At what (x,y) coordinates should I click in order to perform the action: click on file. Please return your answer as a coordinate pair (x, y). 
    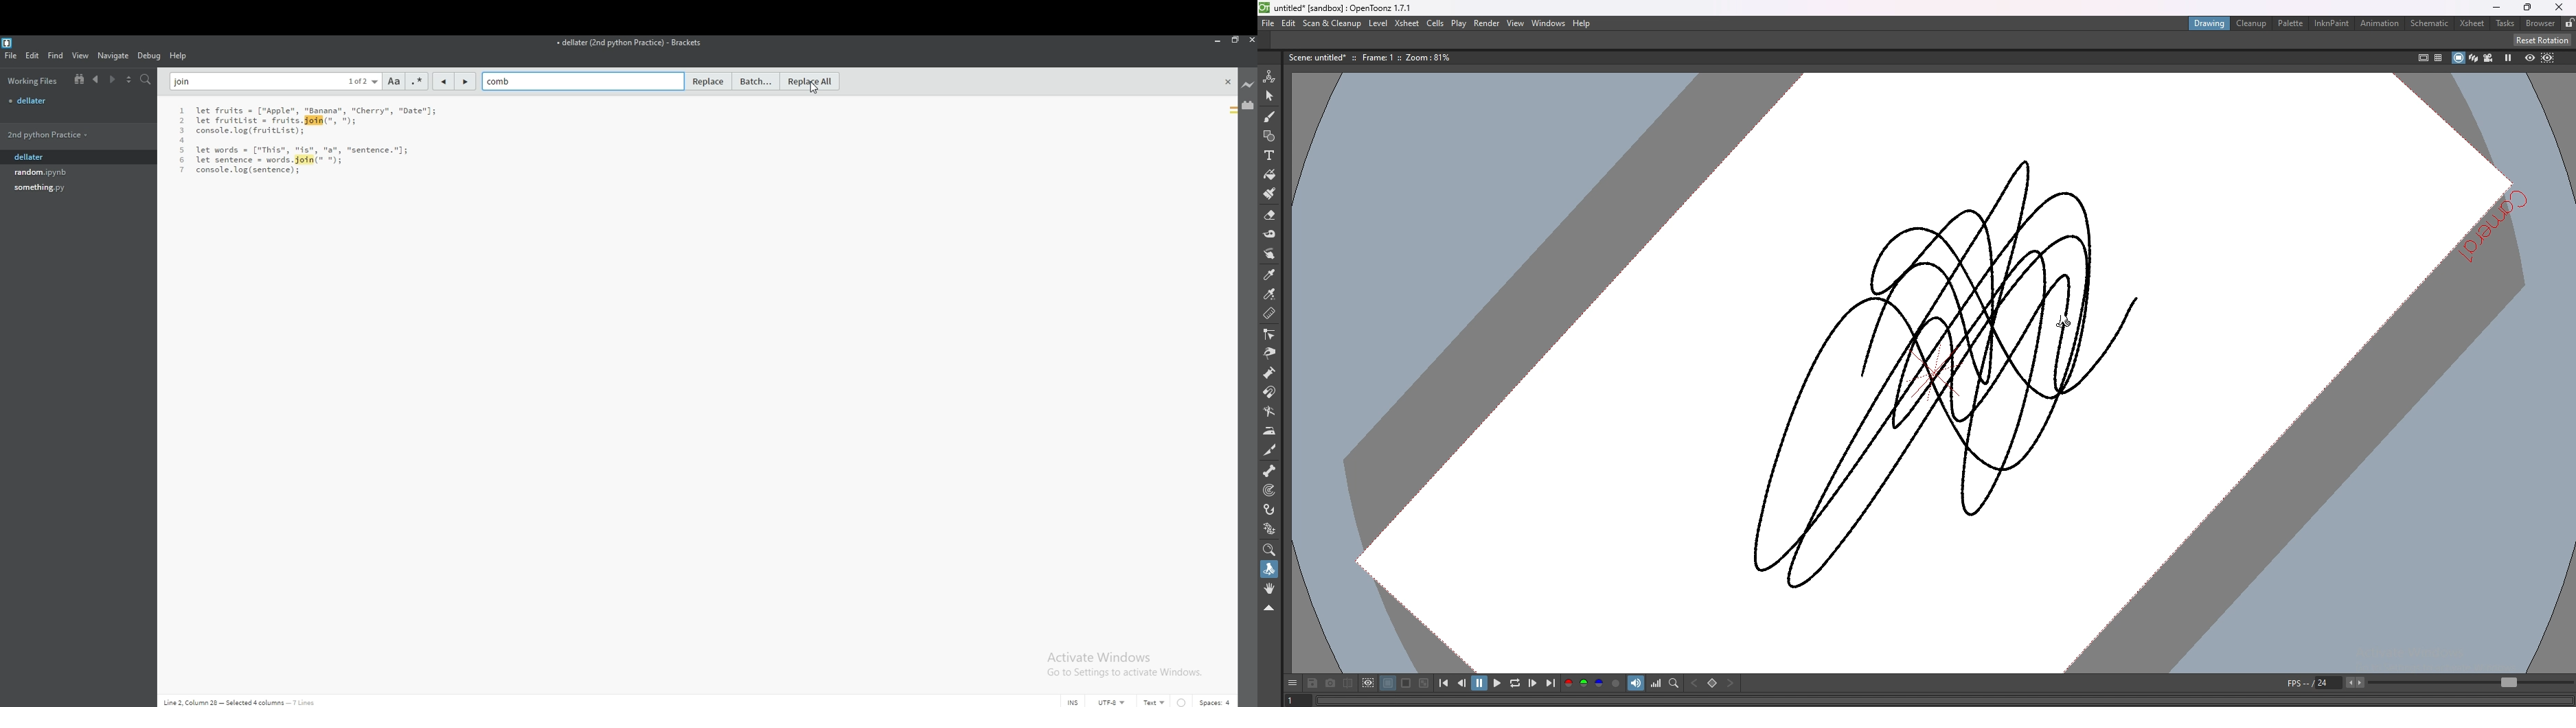
    Looking at the image, I should click on (1268, 23).